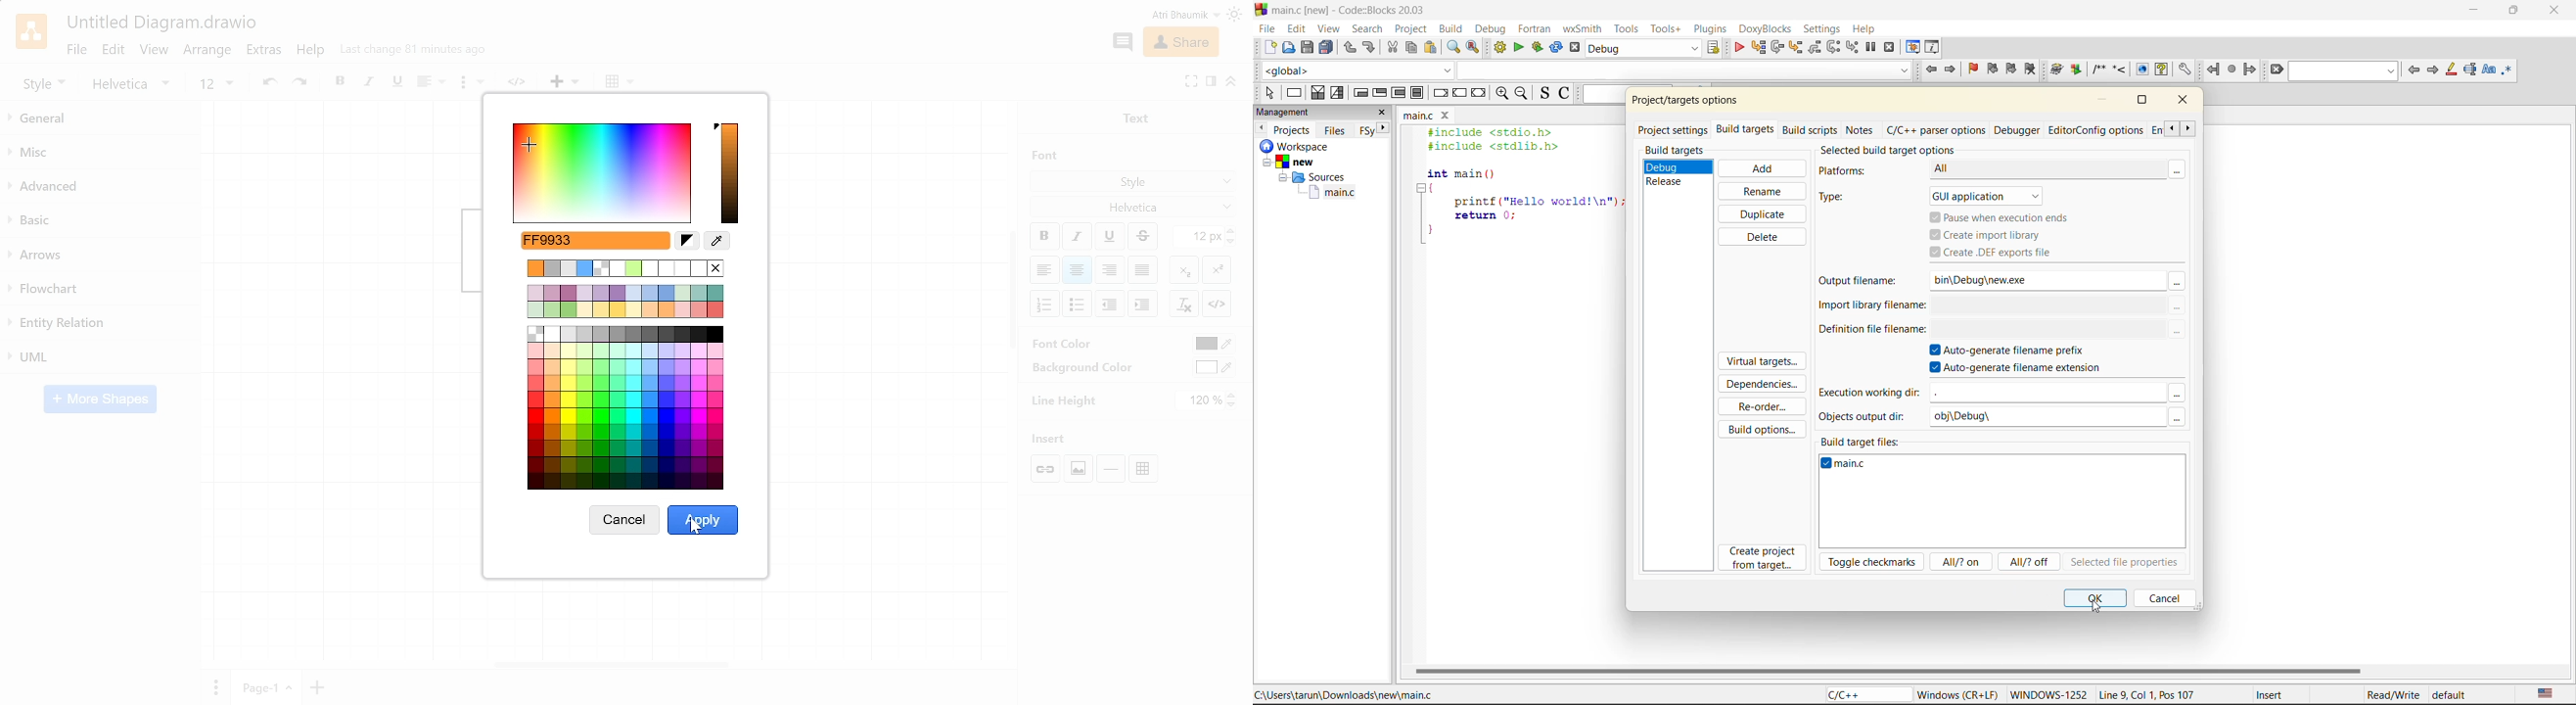  I want to click on general, so click(102, 119).